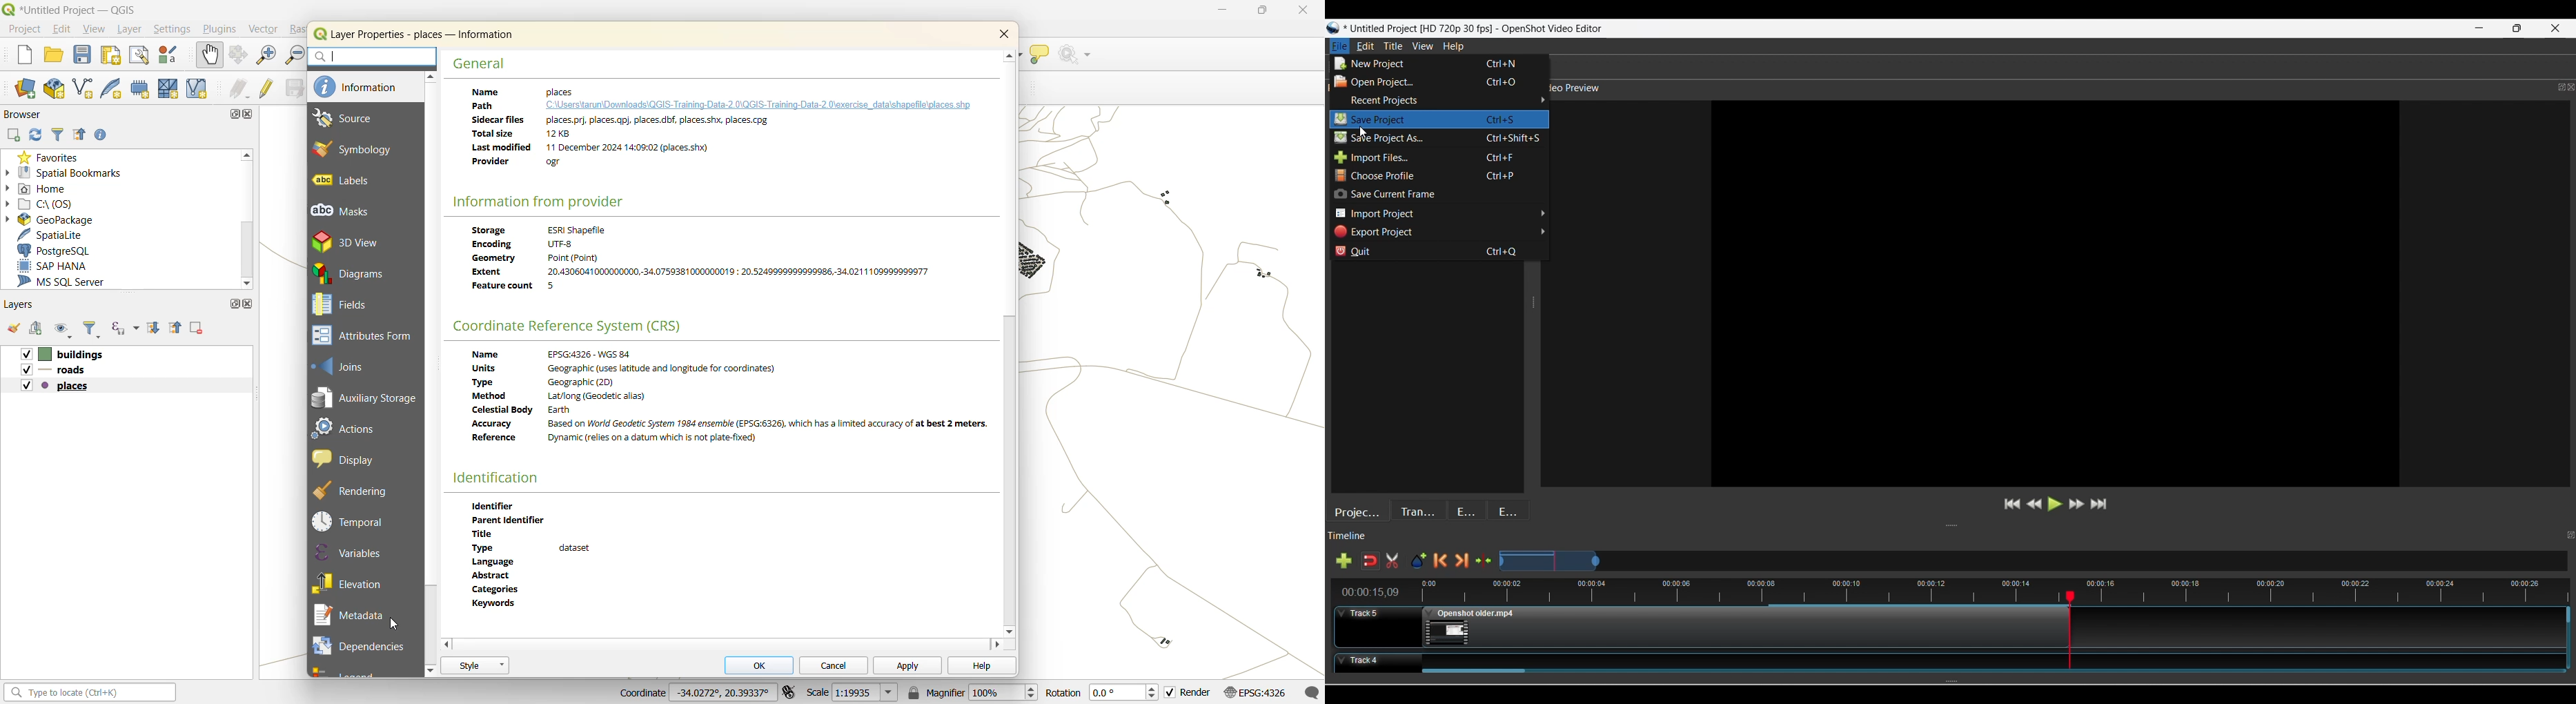 The height and width of the screenshot is (728, 2576). What do you see at coordinates (53, 264) in the screenshot?
I see `sap hana ` at bounding box center [53, 264].